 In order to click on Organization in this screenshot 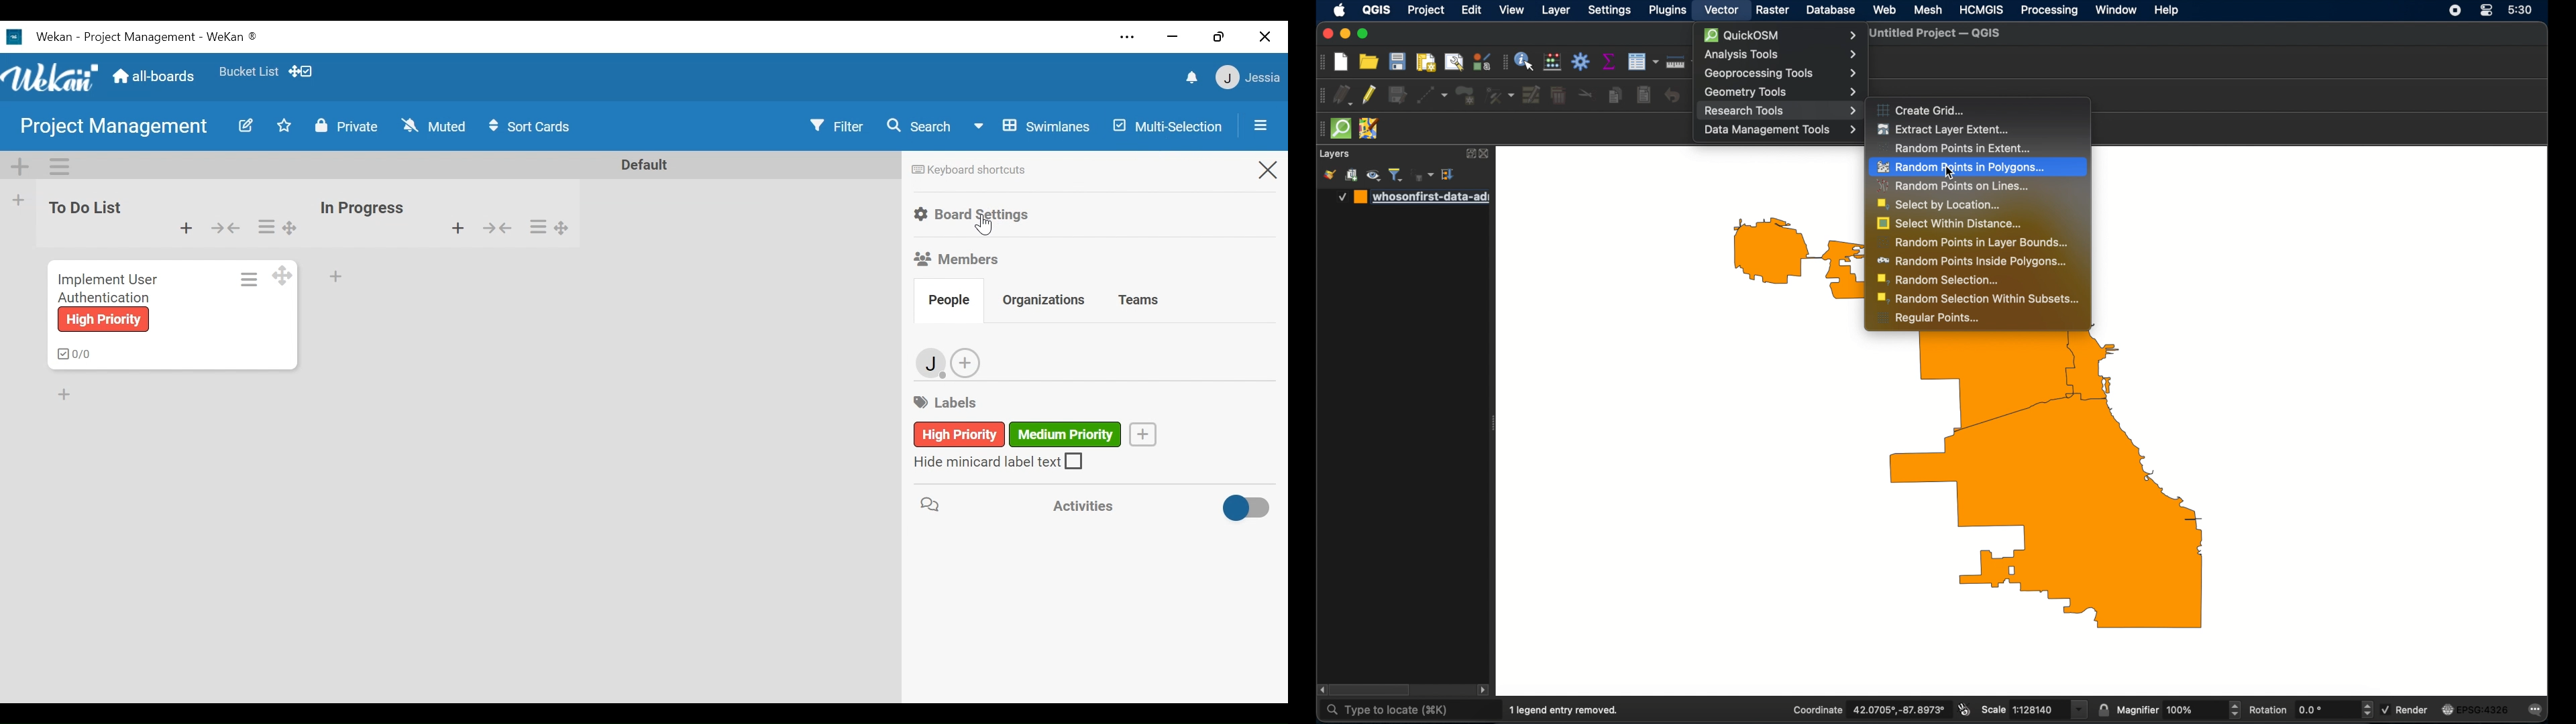, I will do `click(1044, 301)`.